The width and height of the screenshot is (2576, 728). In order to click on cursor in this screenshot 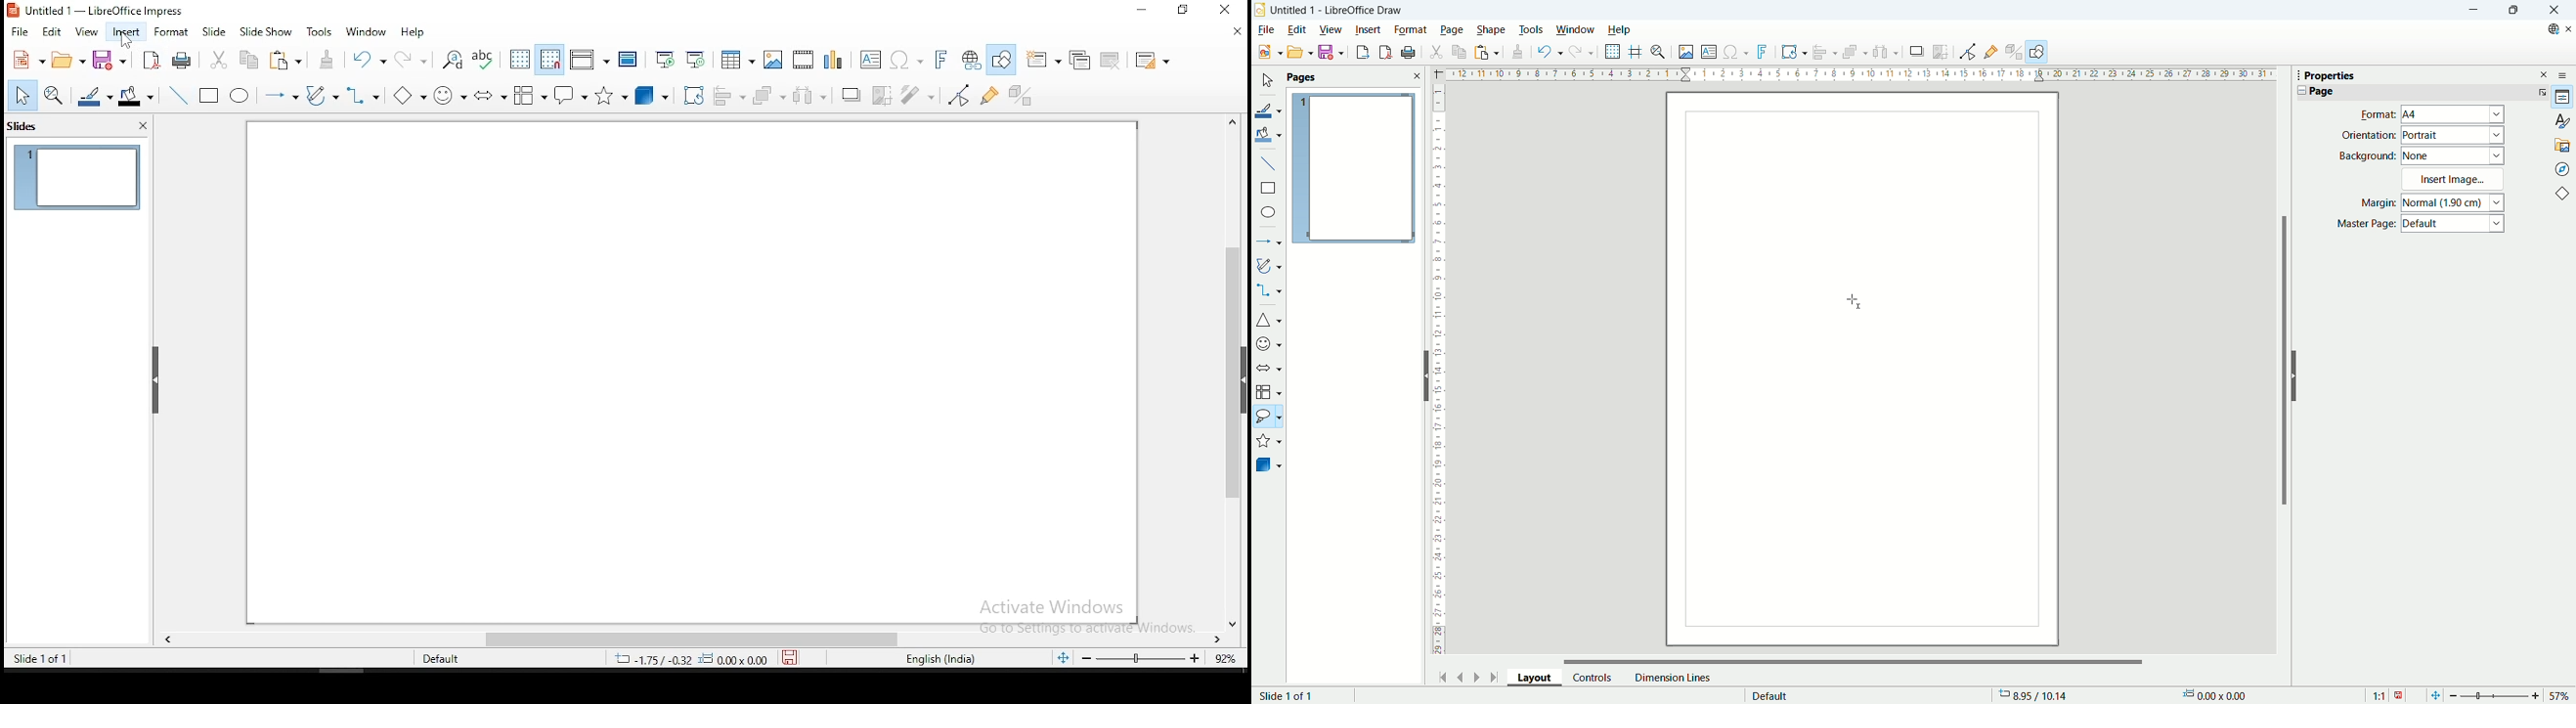, I will do `click(127, 41)`.